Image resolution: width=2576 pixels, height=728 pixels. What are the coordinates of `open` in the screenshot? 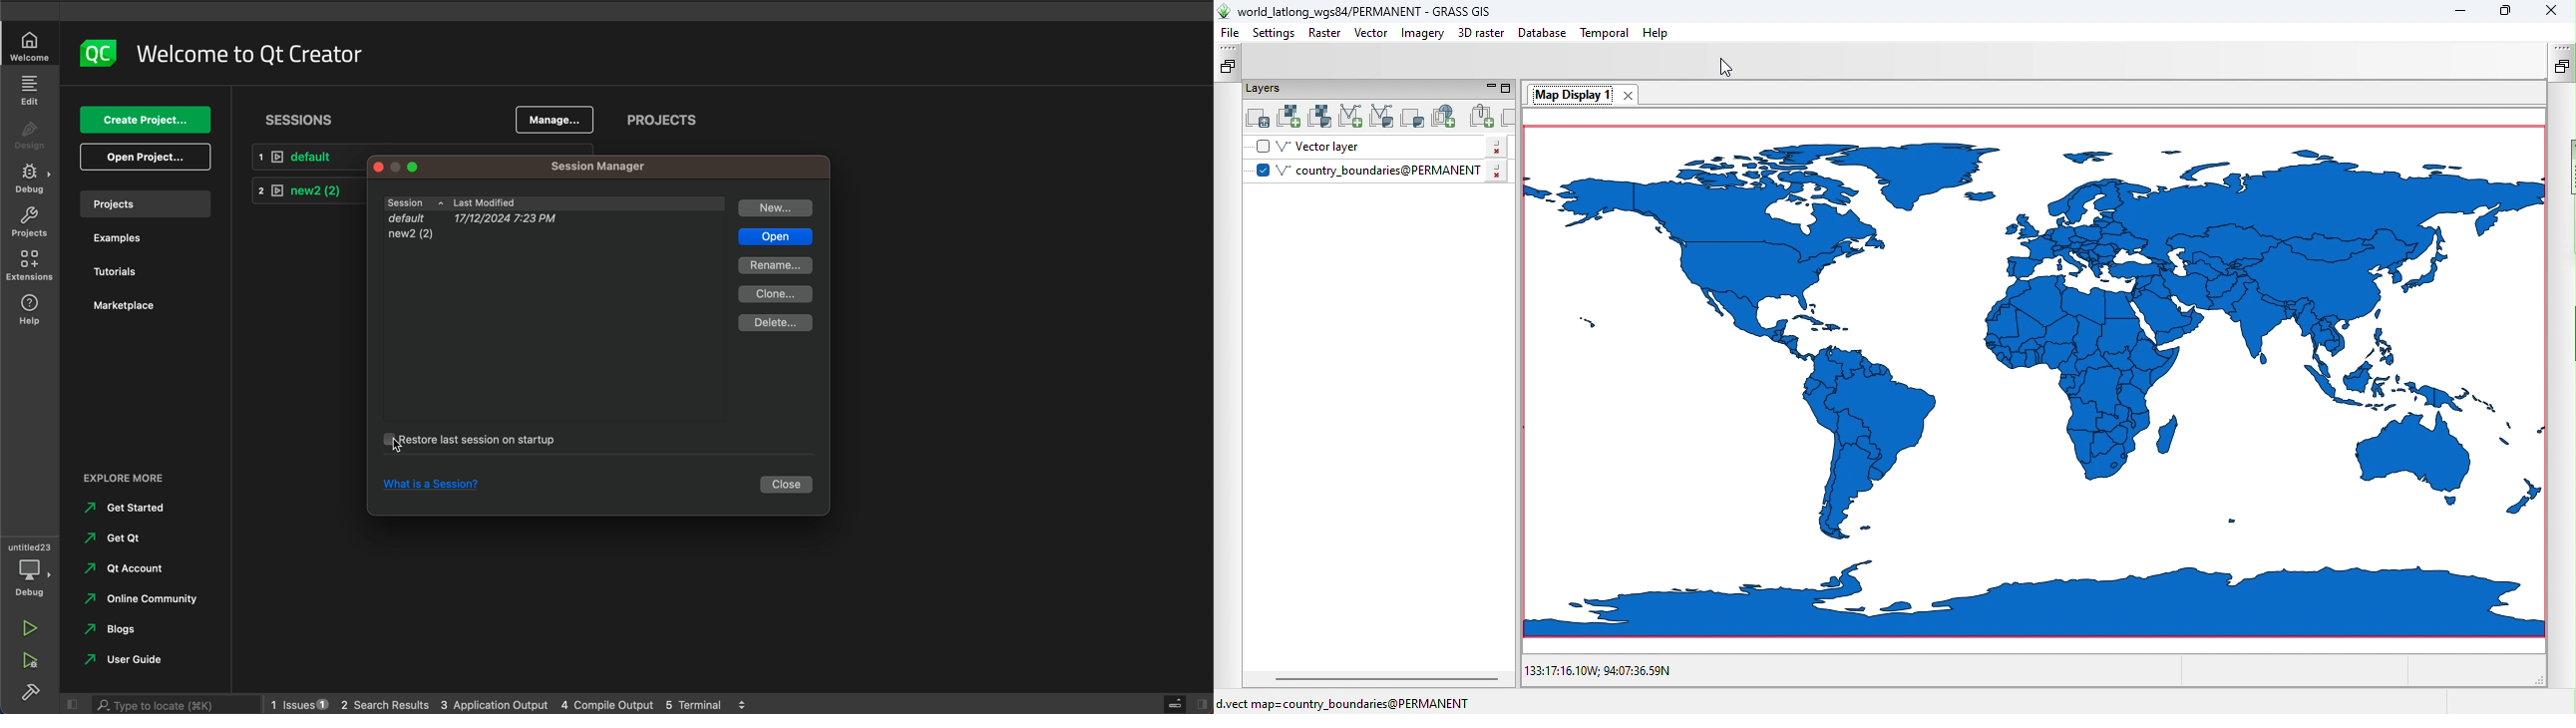 It's located at (144, 156).